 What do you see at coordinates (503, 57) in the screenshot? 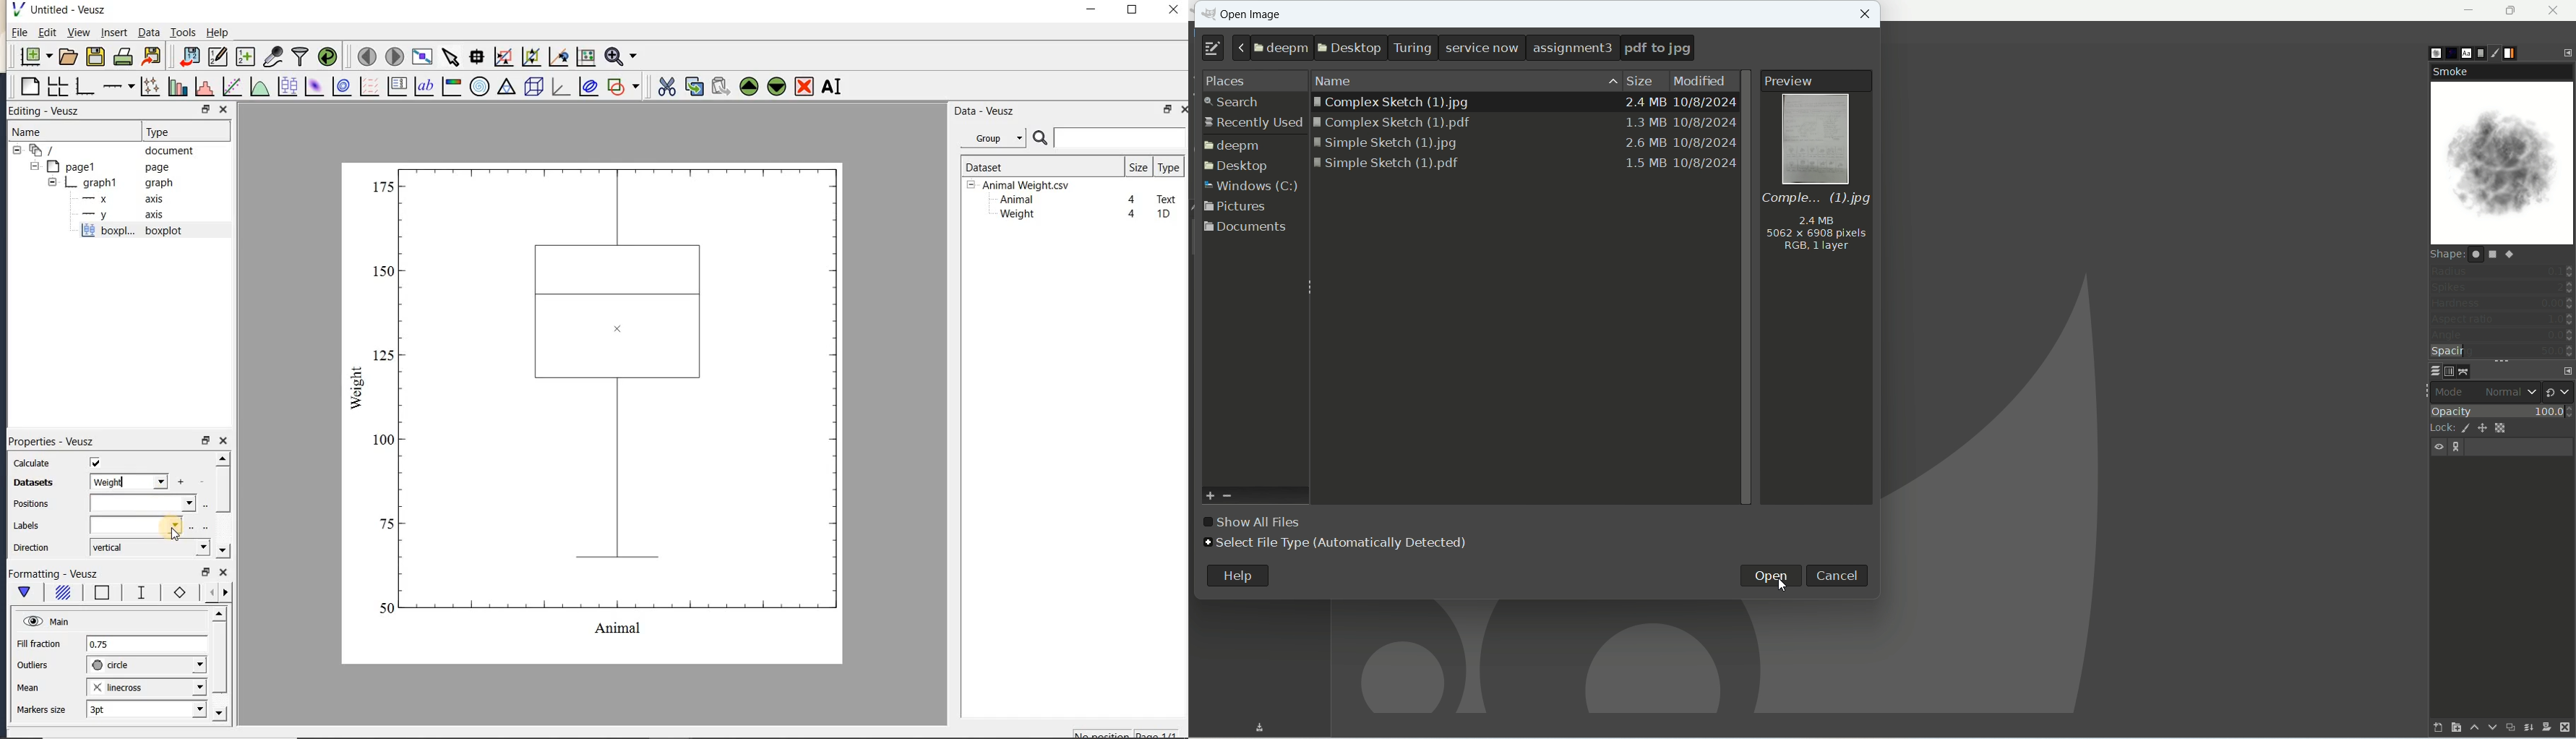
I see `click or draw a rectangle to zoom graph axes` at bounding box center [503, 57].